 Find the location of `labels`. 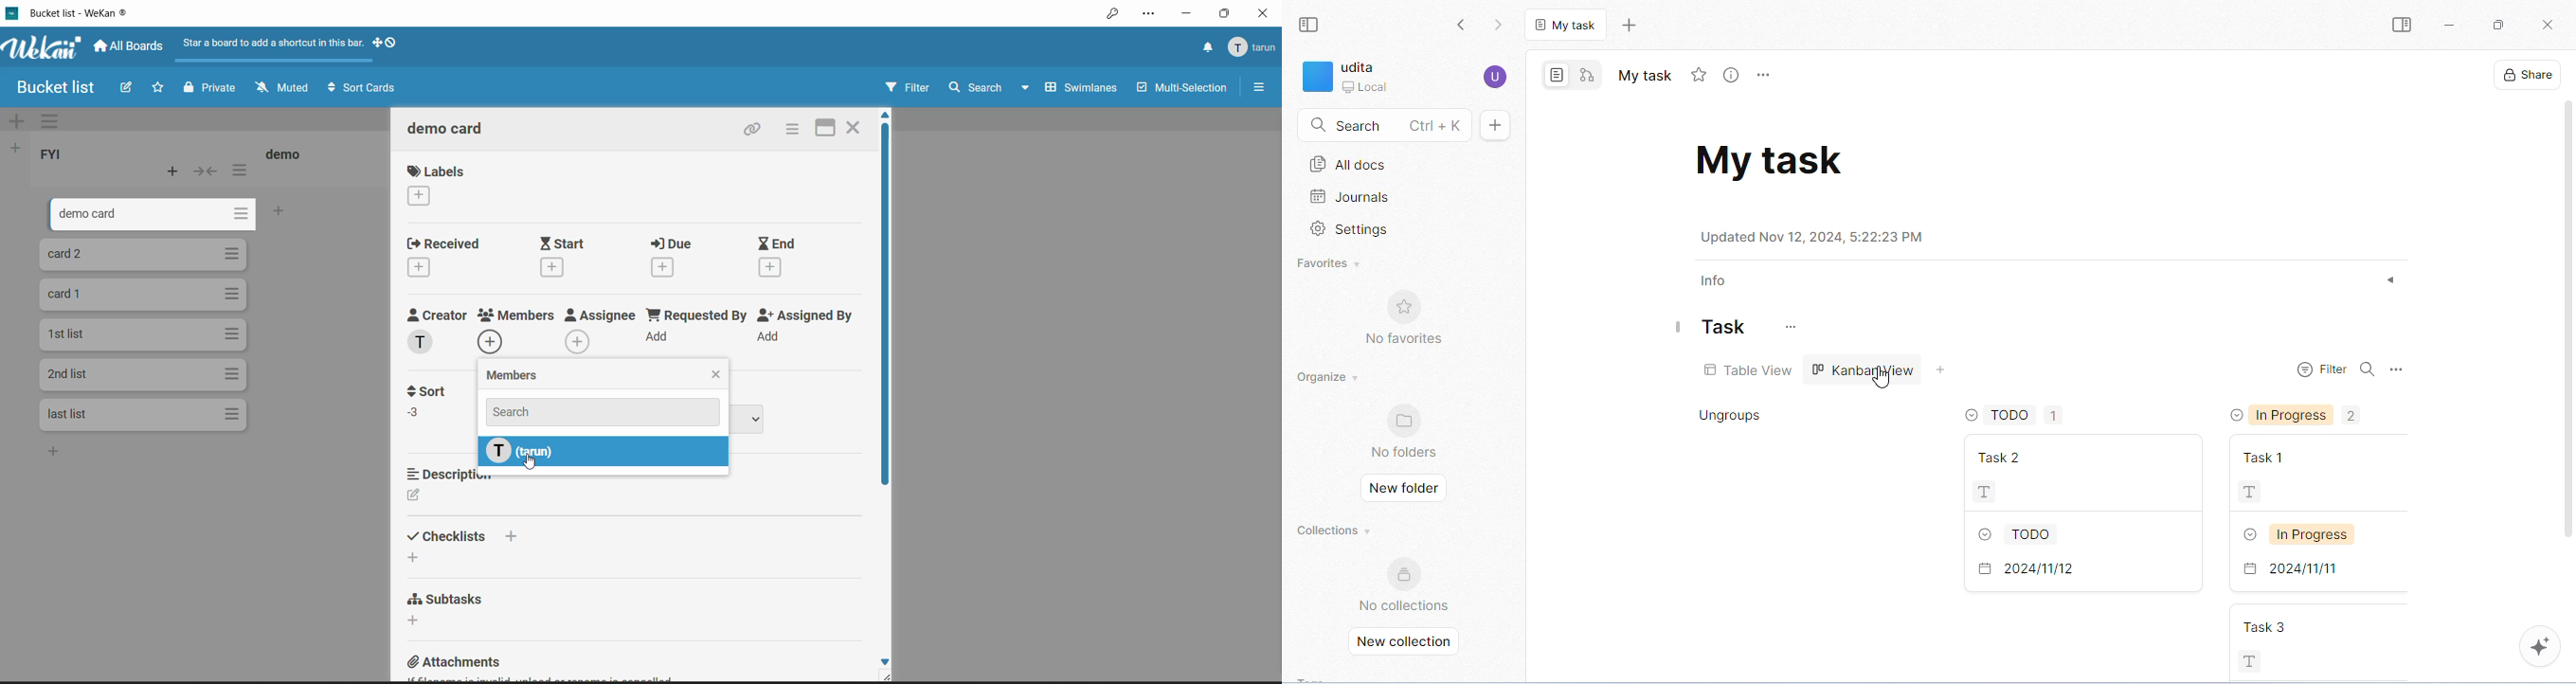

labels is located at coordinates (437, 172).